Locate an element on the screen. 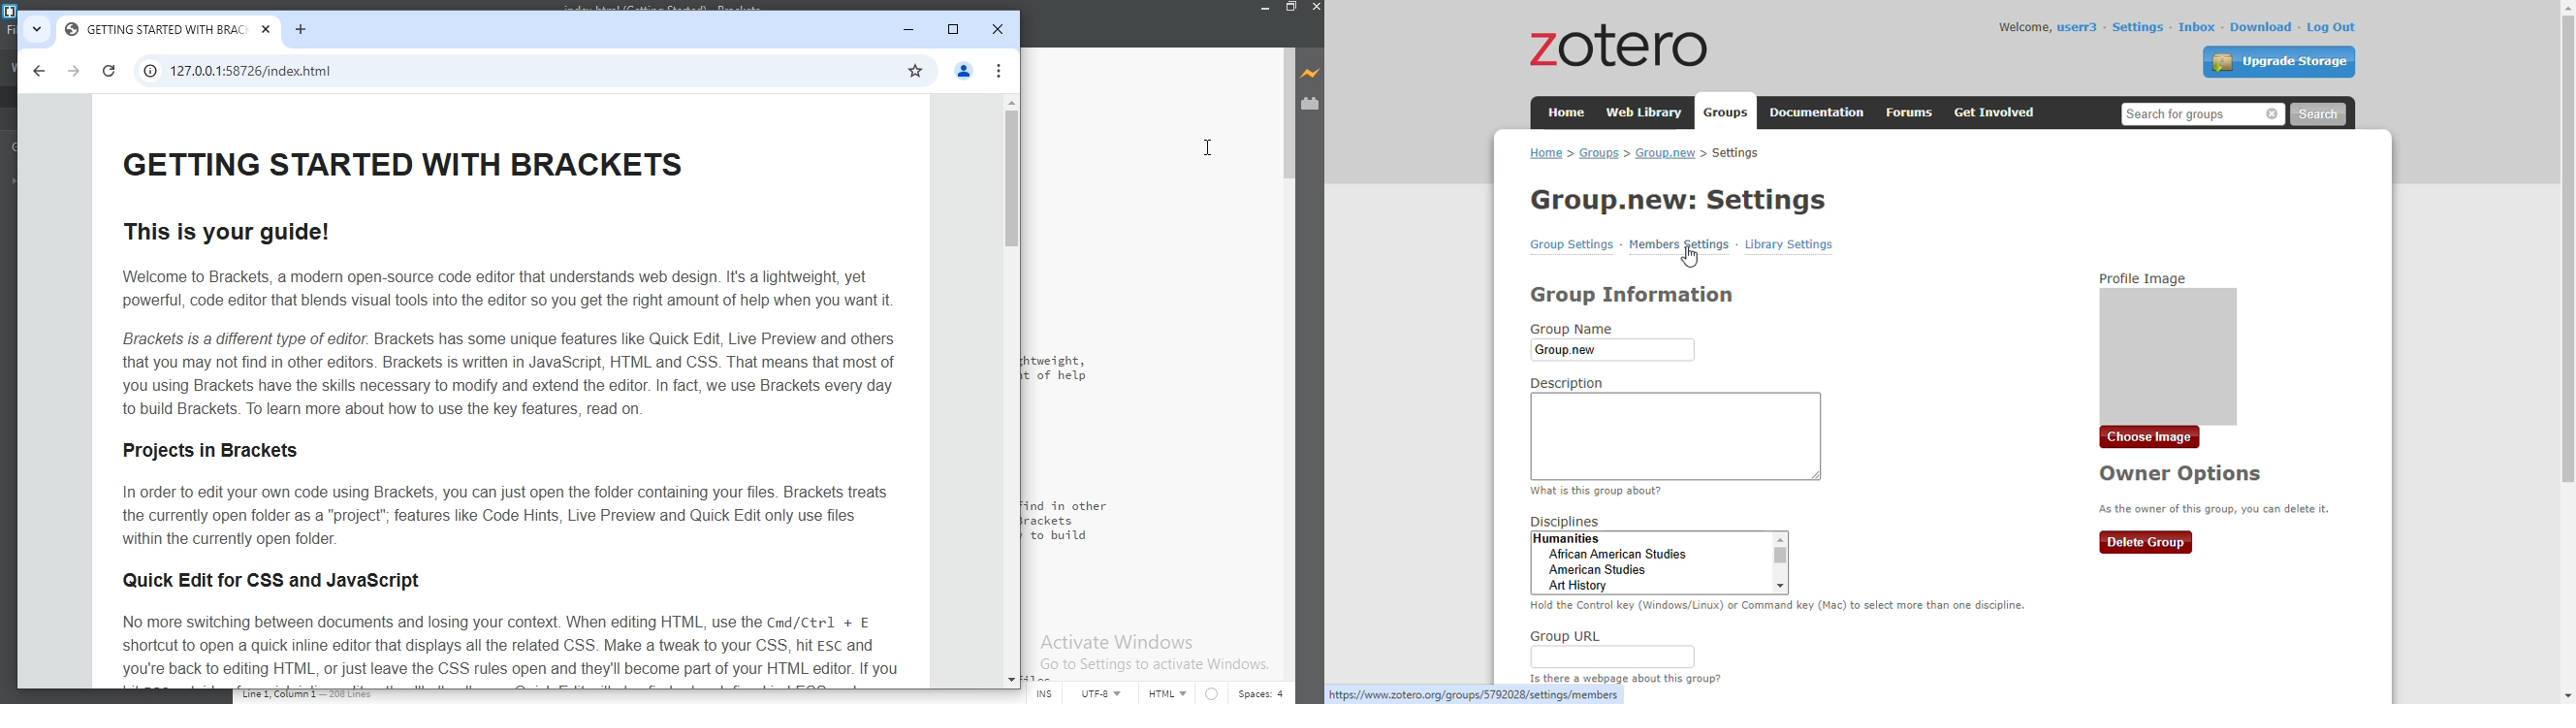  line code data is located at coordinates (305, 696).